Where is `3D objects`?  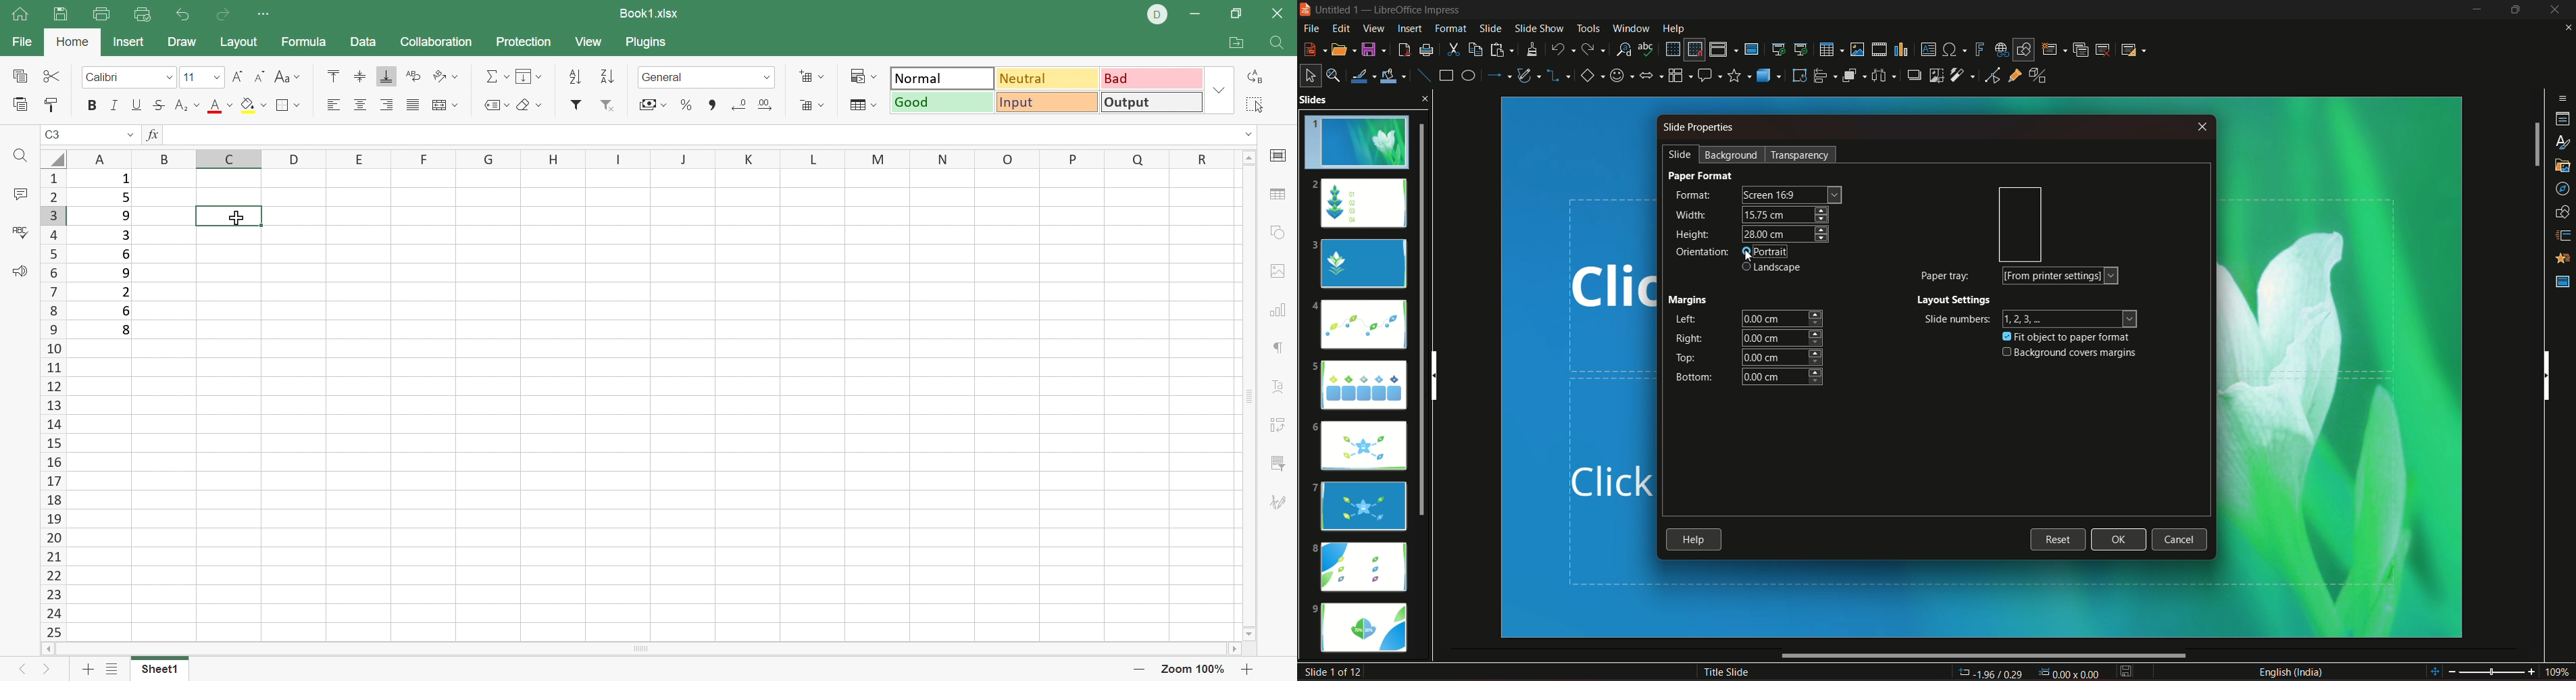
3D objects is located at coordinates (1768, 75).